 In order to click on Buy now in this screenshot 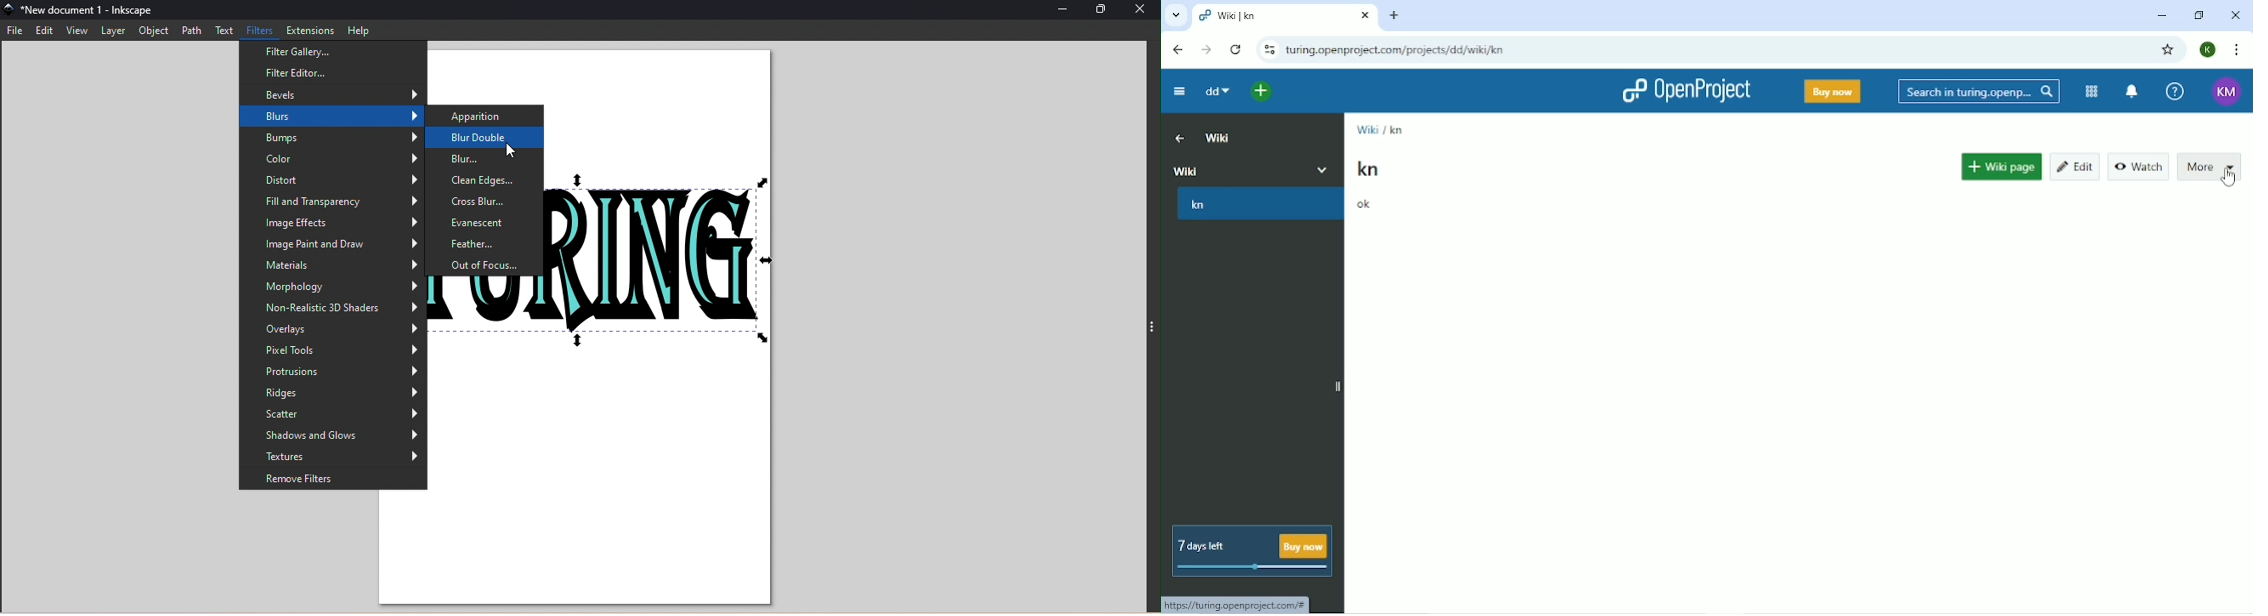, I will do `click(1831, 91)`.